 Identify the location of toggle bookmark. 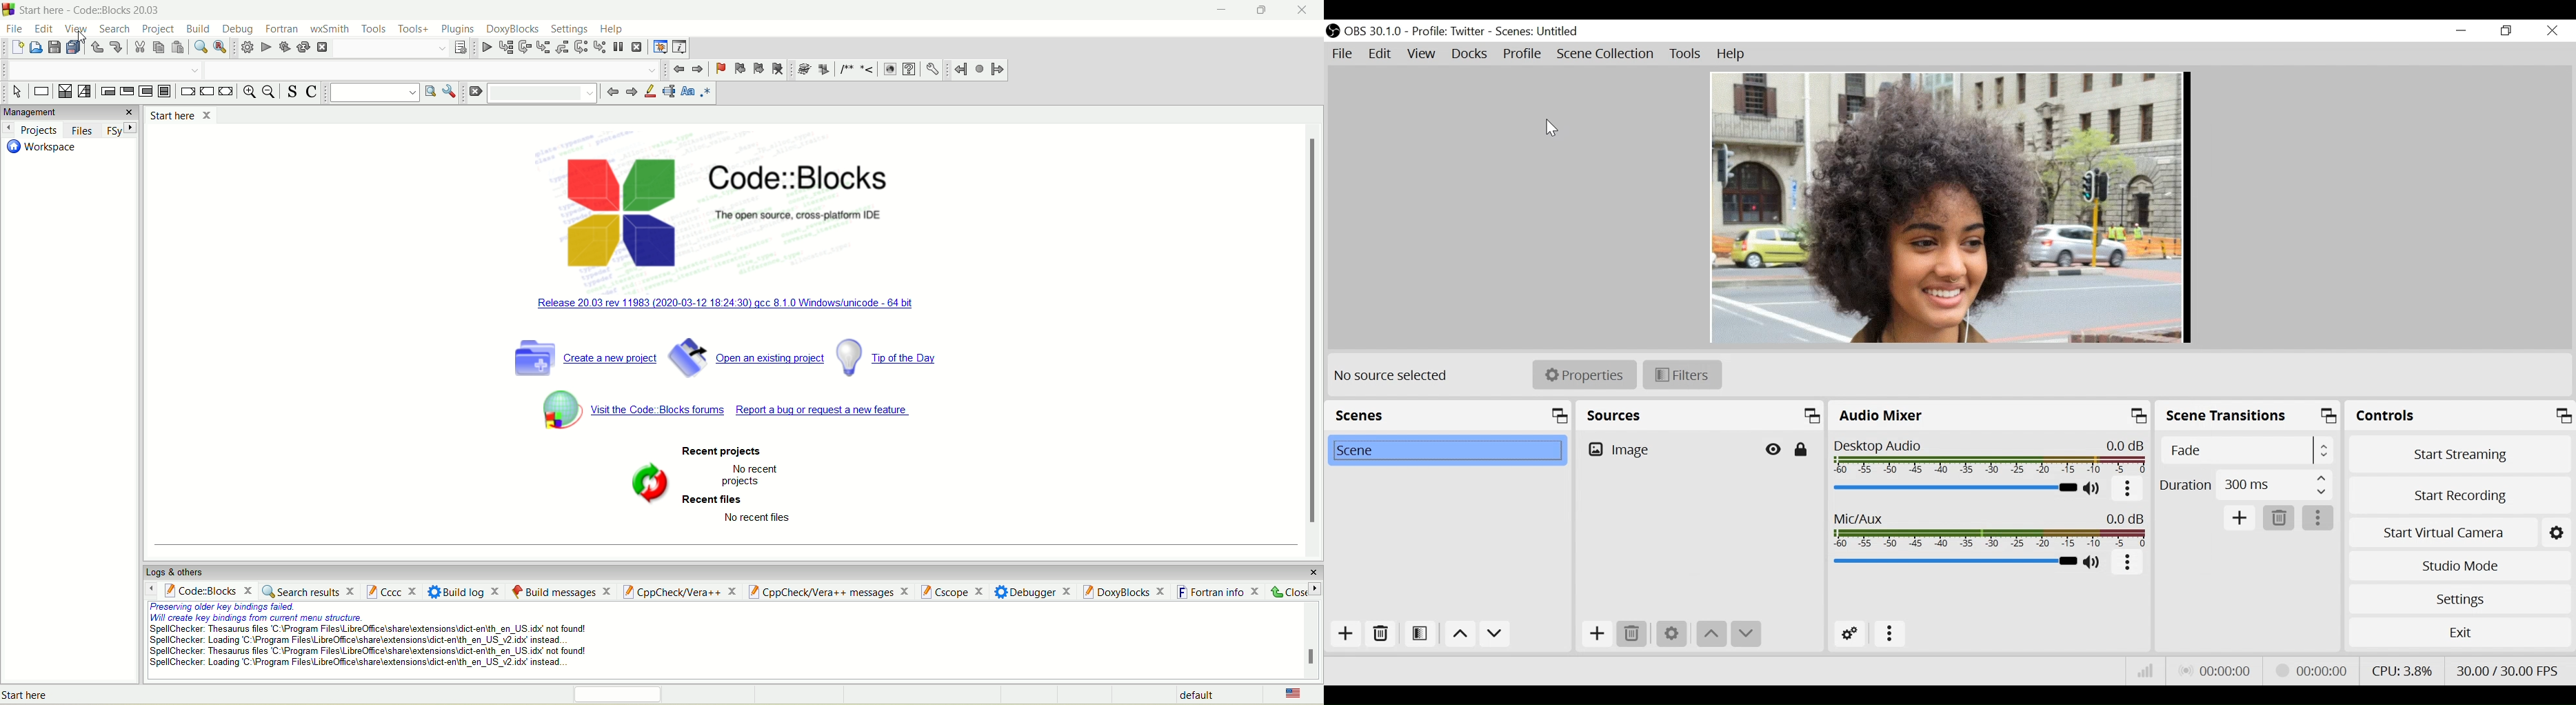
(720, 68).